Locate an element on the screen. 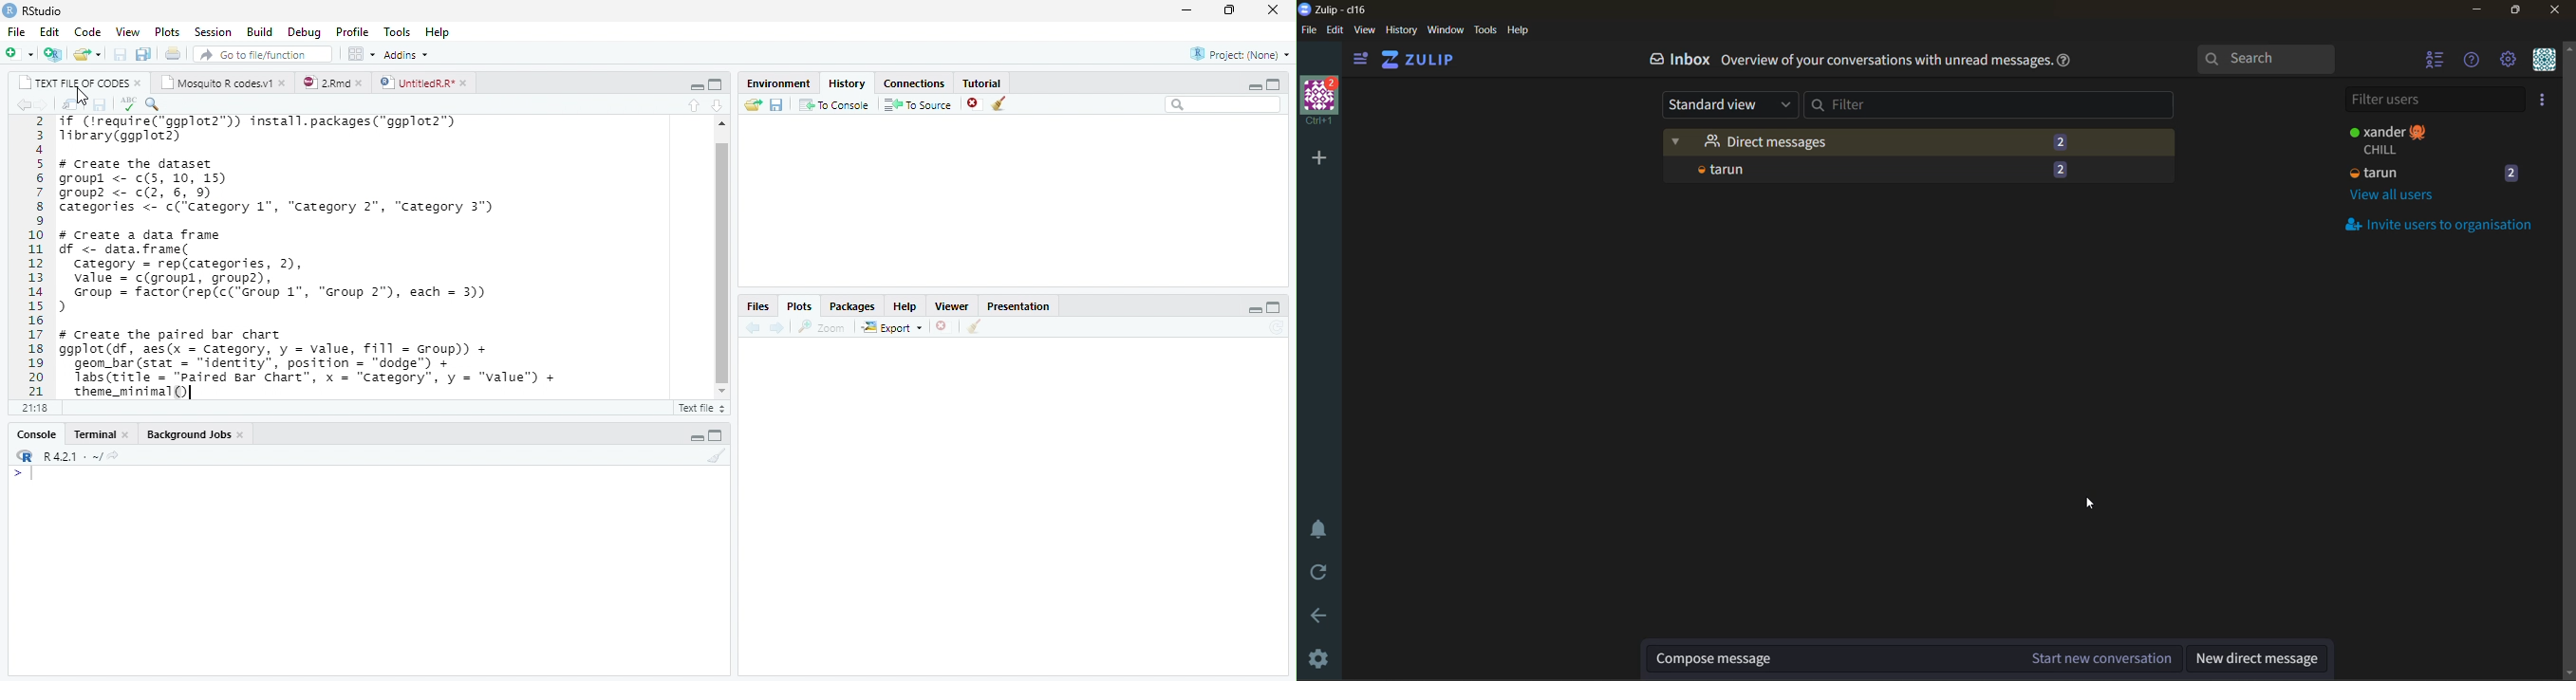 The width and height of the screenshot is (2576, 700). maximize is located at coordinates (719, 85).